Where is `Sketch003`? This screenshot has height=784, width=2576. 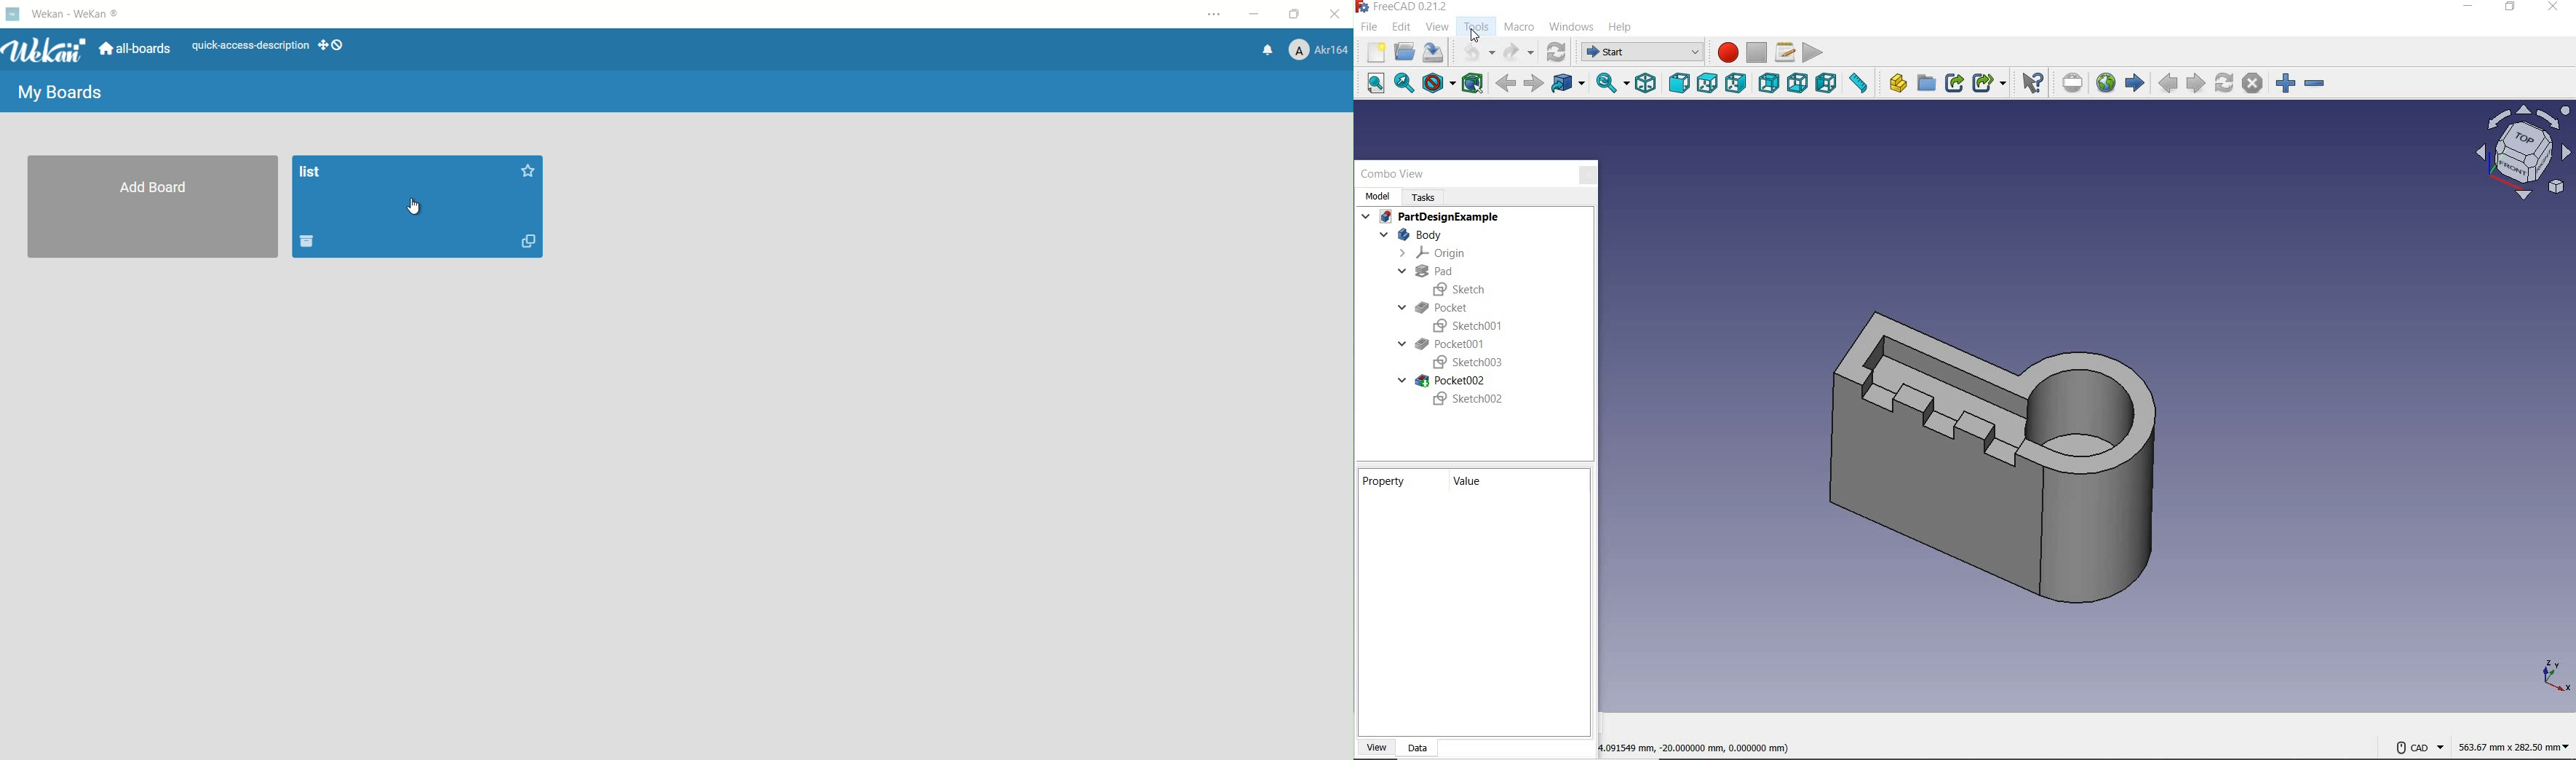 Sketch003 is located at coordinates (1466, 363).